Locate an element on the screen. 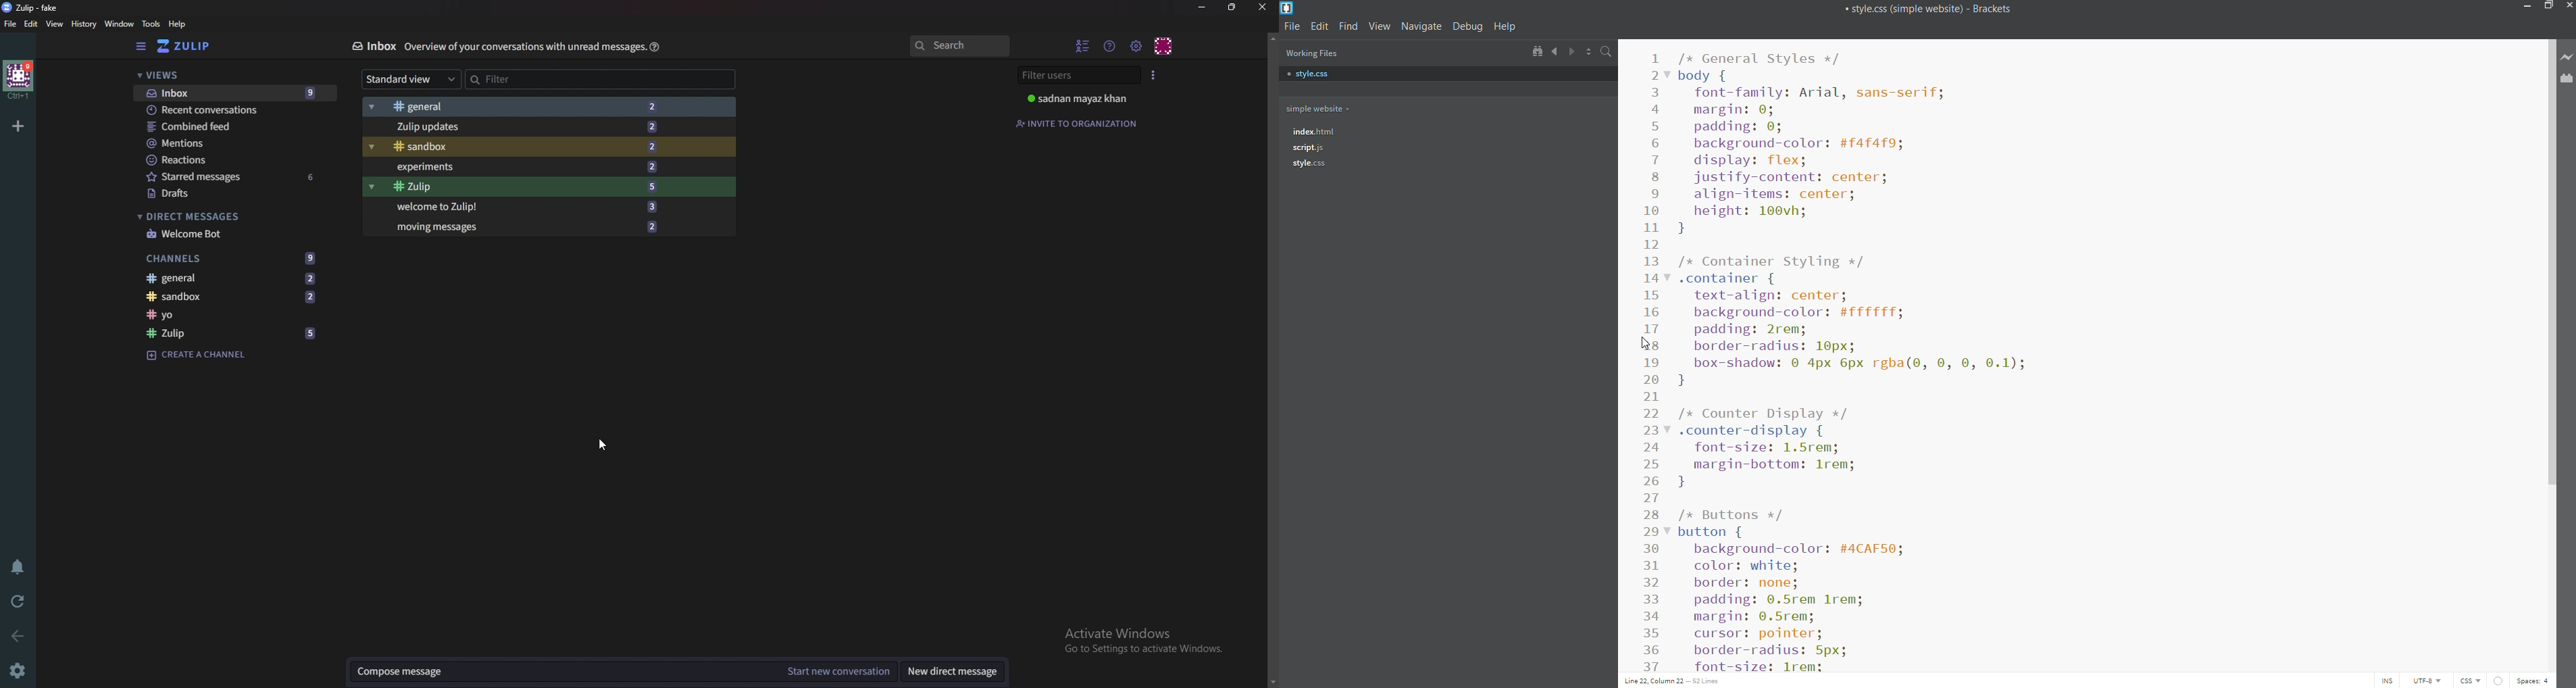 This screenshot has width=2576, height=700. Mentions is located at coordinates (219, 144).